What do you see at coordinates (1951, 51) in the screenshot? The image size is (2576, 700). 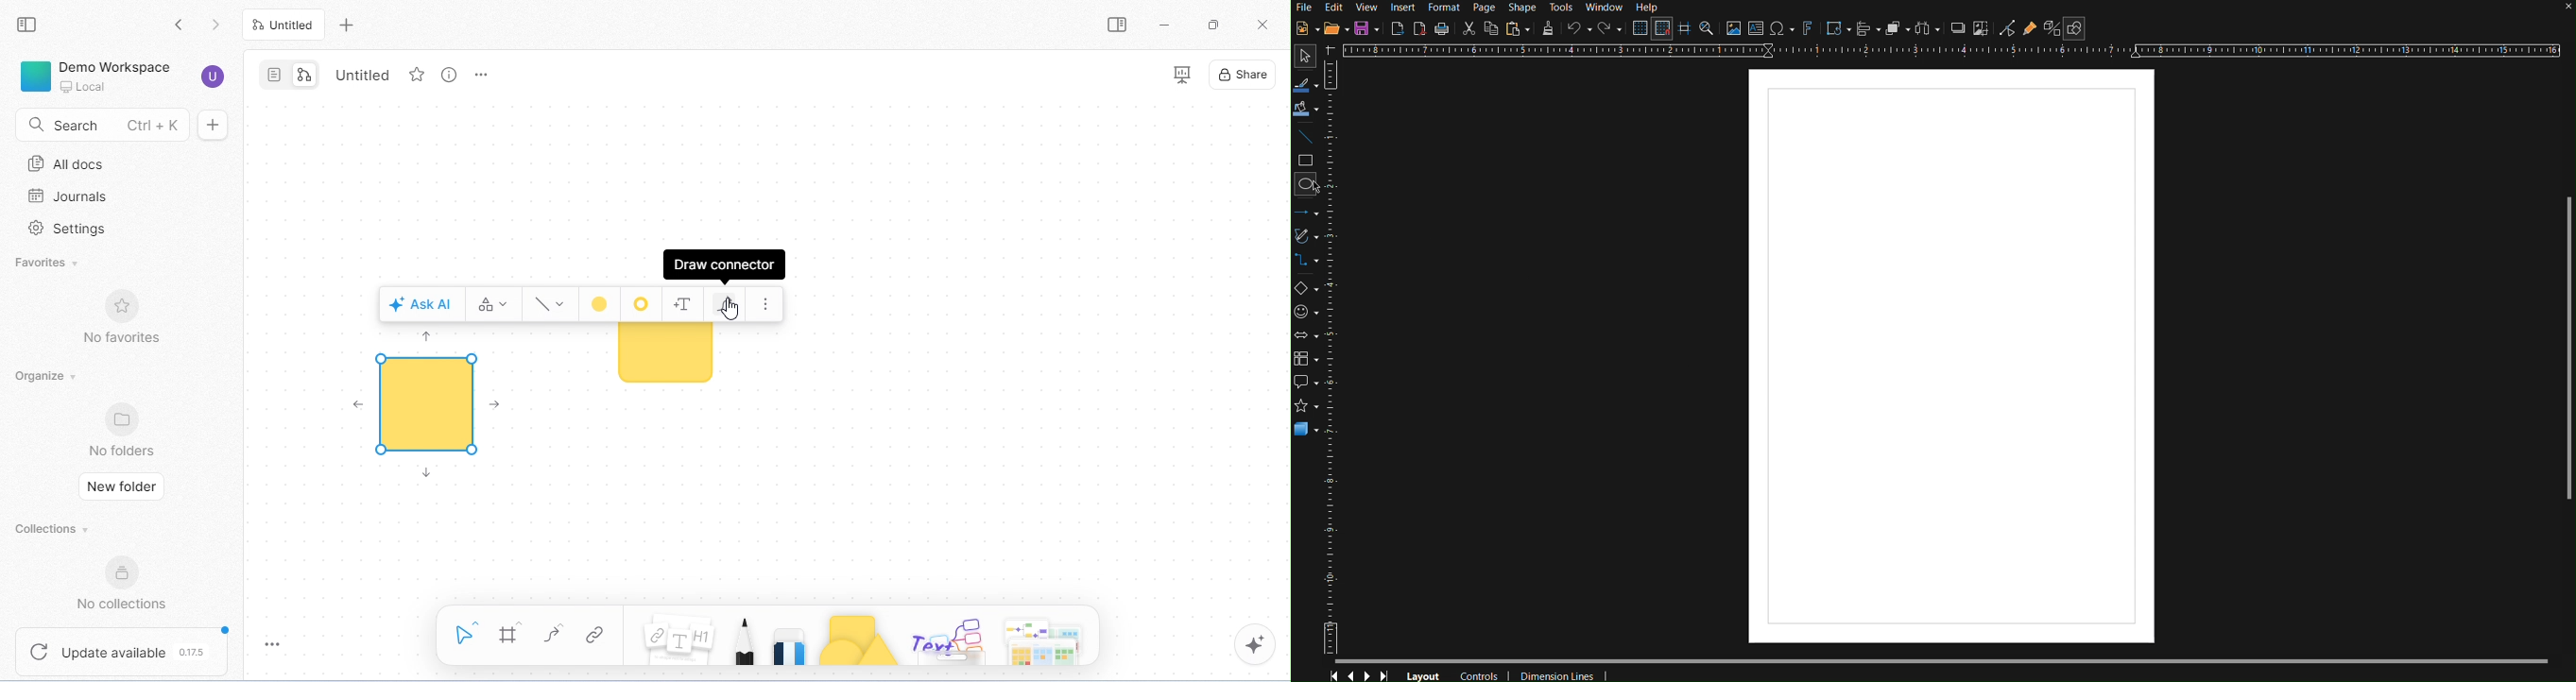 I see `Horizontal Ruler` at bounding box center [1951, 51].